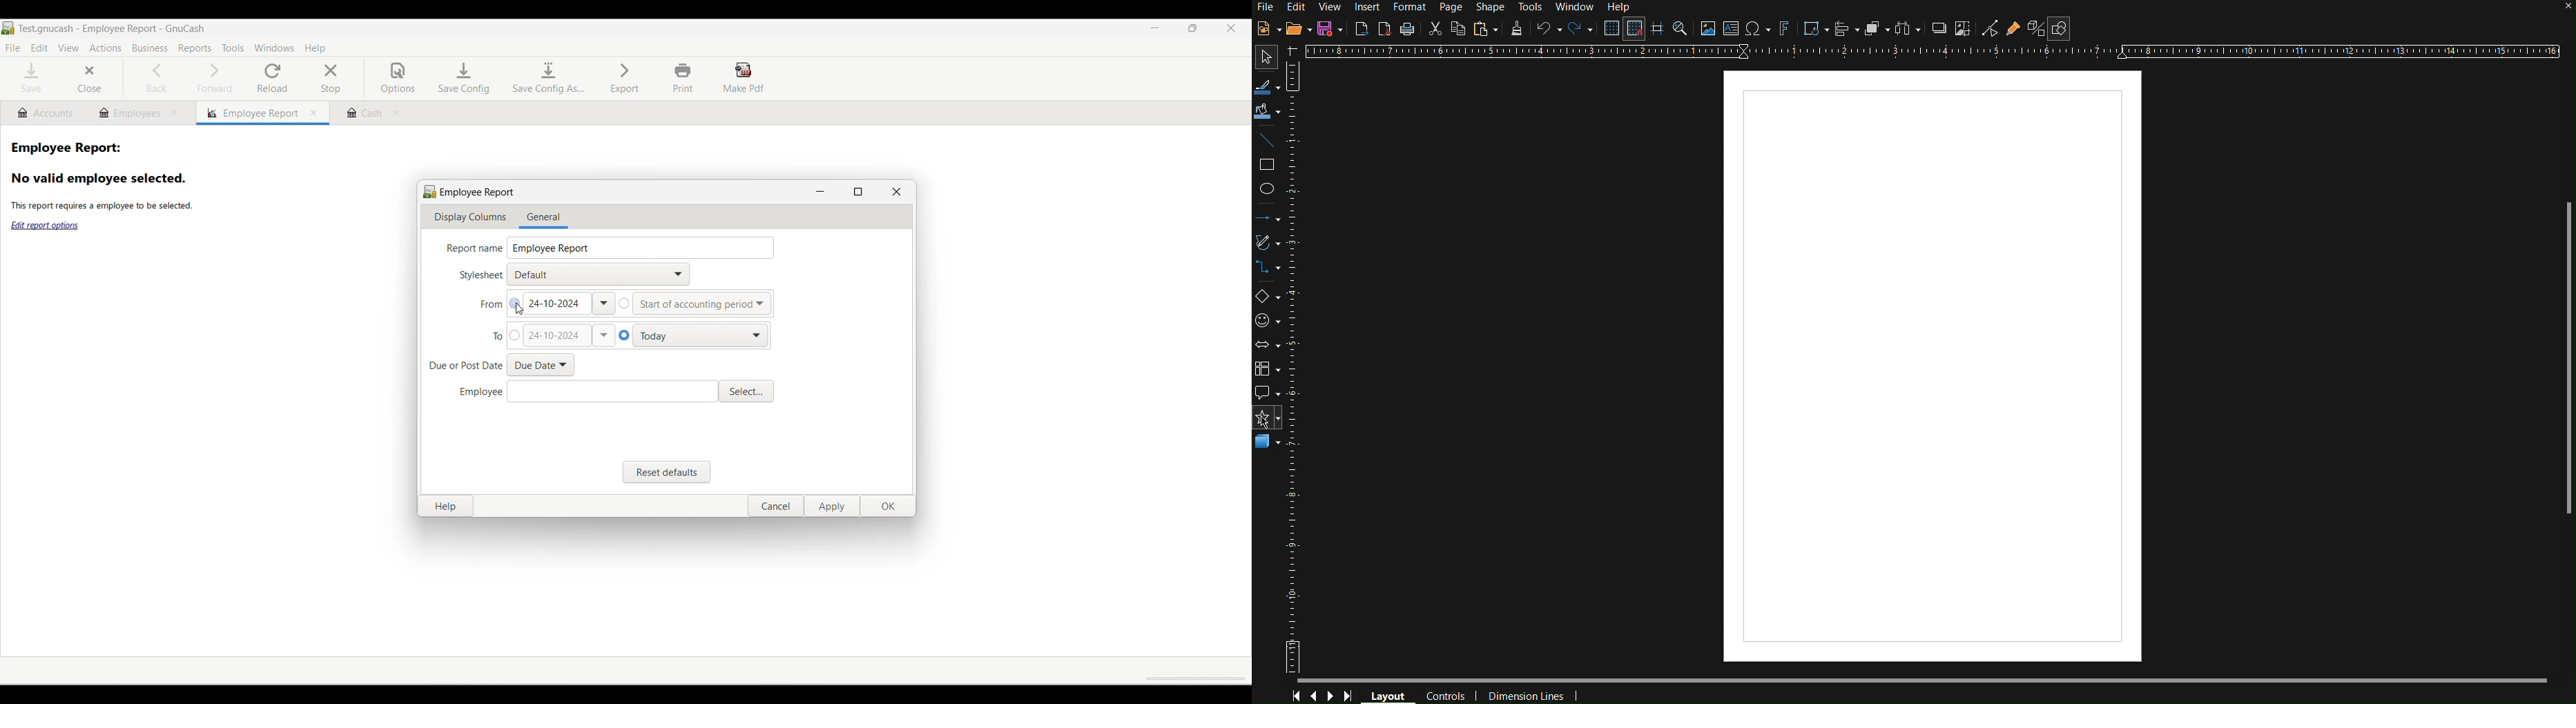 The height and width of the screenshot is (728, 2576). I want to click on Callout Shapes, so click(1268, 394).